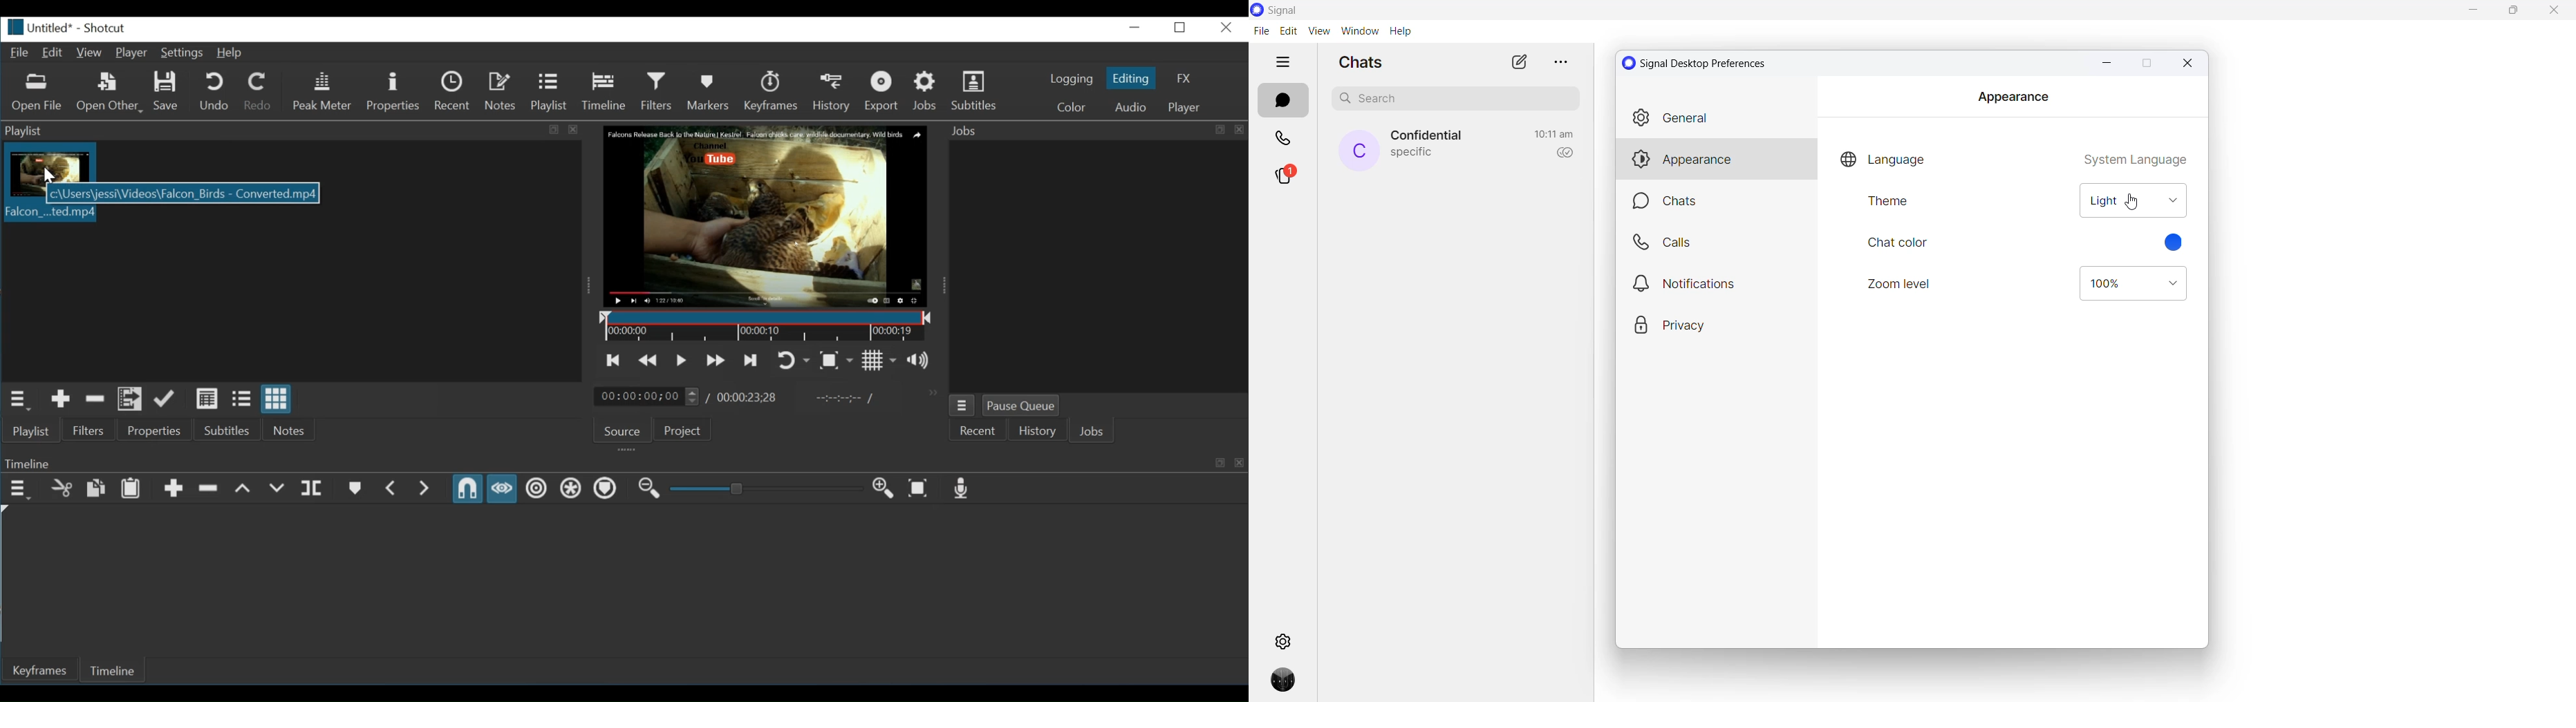 The width and height of the screenshot is (2576, 728). I want to click on chats, so click(1282, 101).